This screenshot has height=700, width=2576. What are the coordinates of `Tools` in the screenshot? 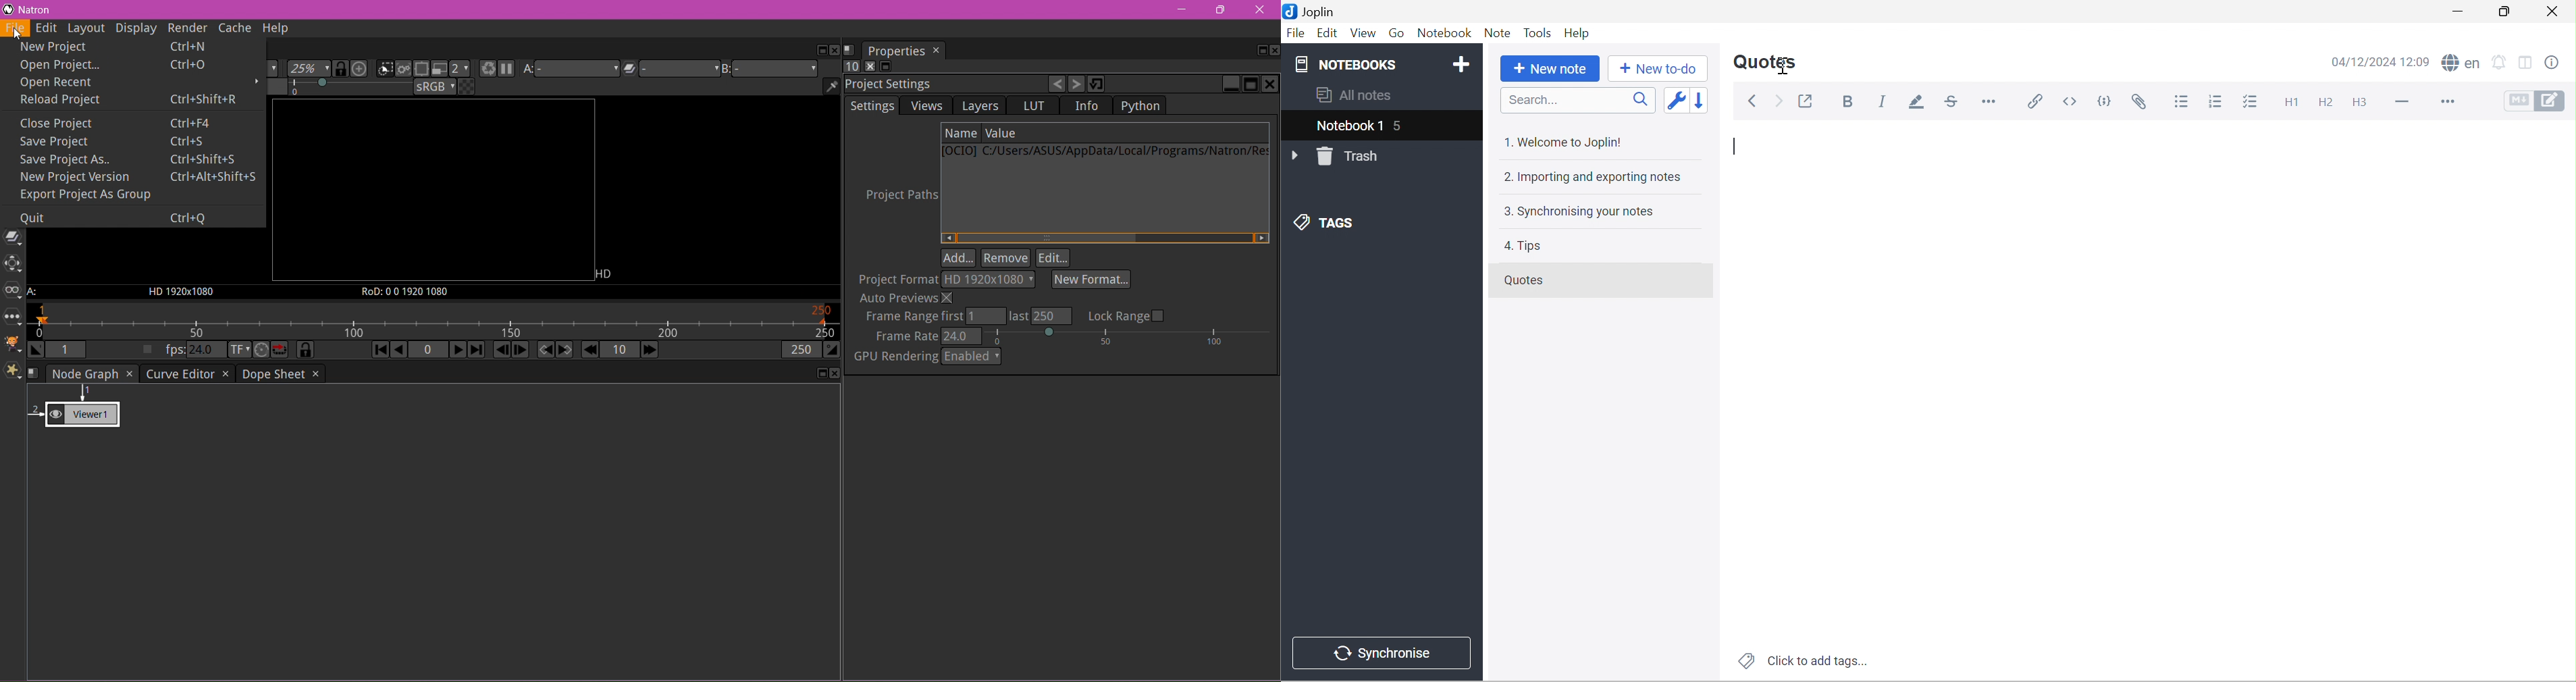 It's located at (1539, 32).